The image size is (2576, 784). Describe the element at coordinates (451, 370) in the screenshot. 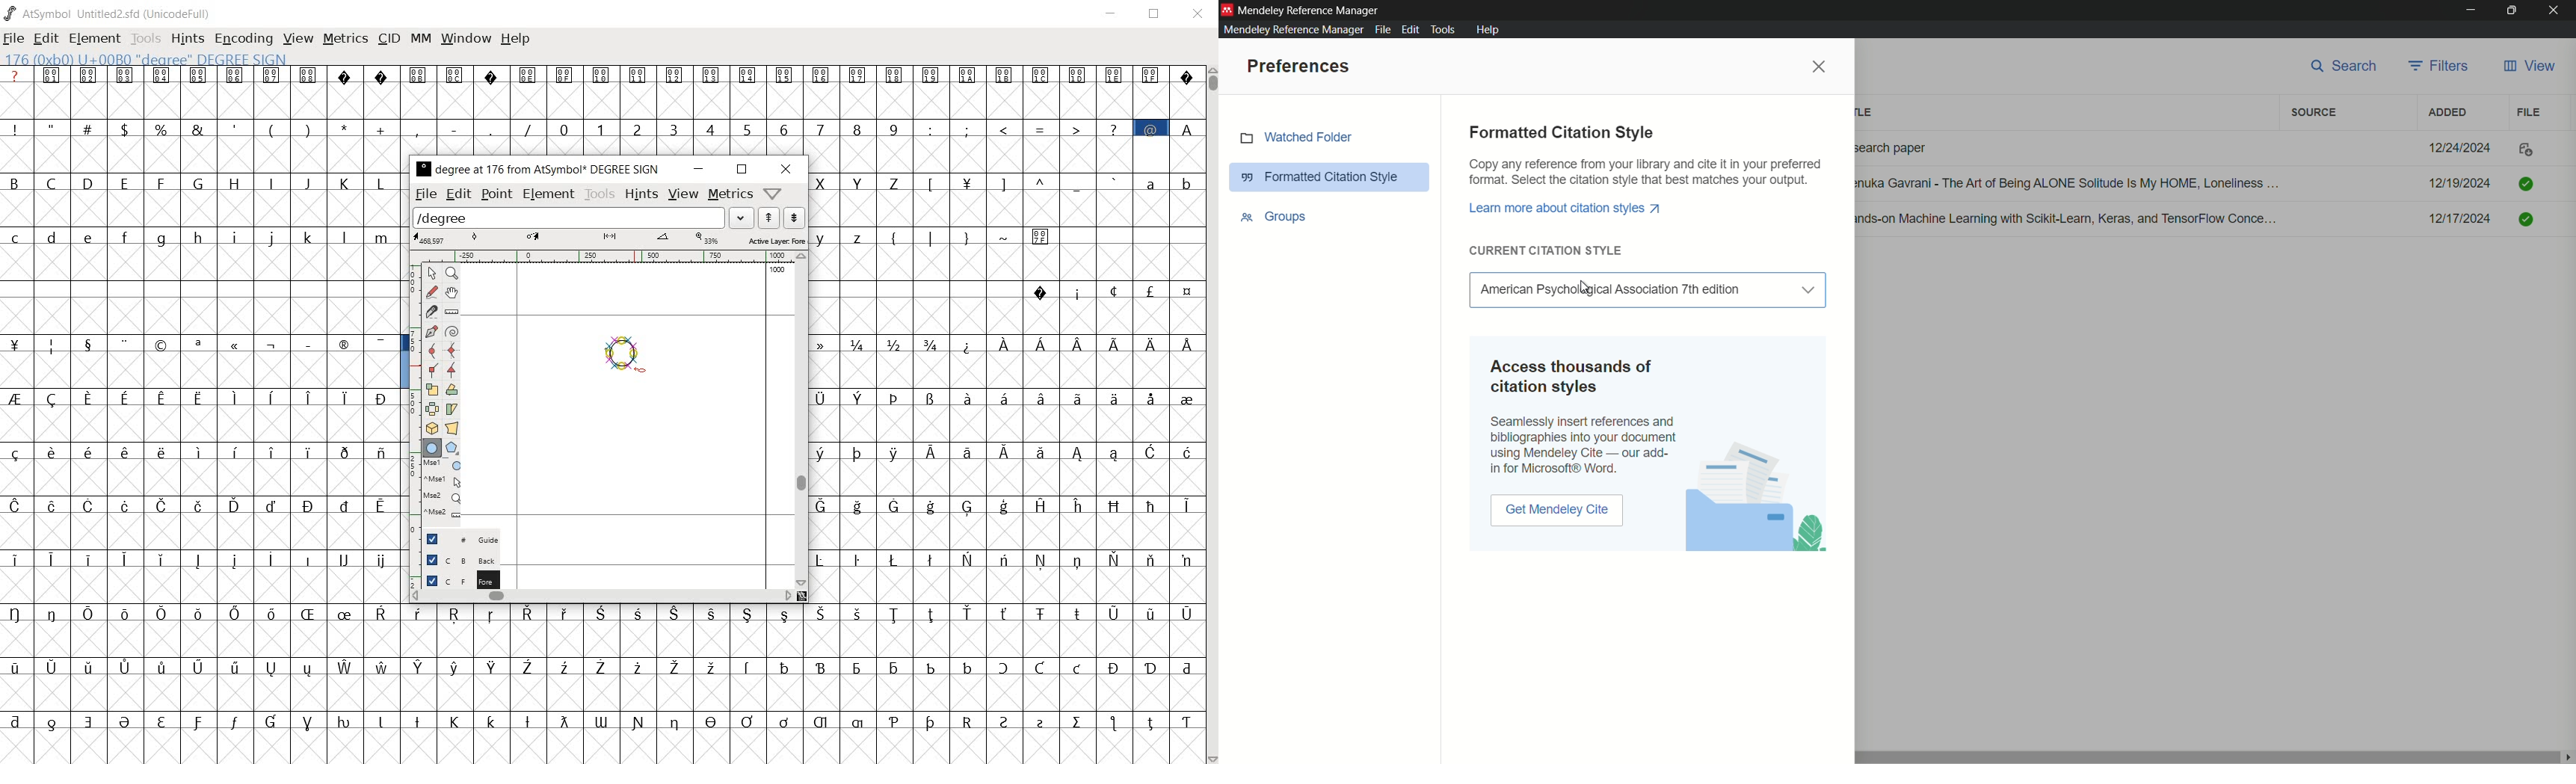

I see `Add a corner point` at that location.